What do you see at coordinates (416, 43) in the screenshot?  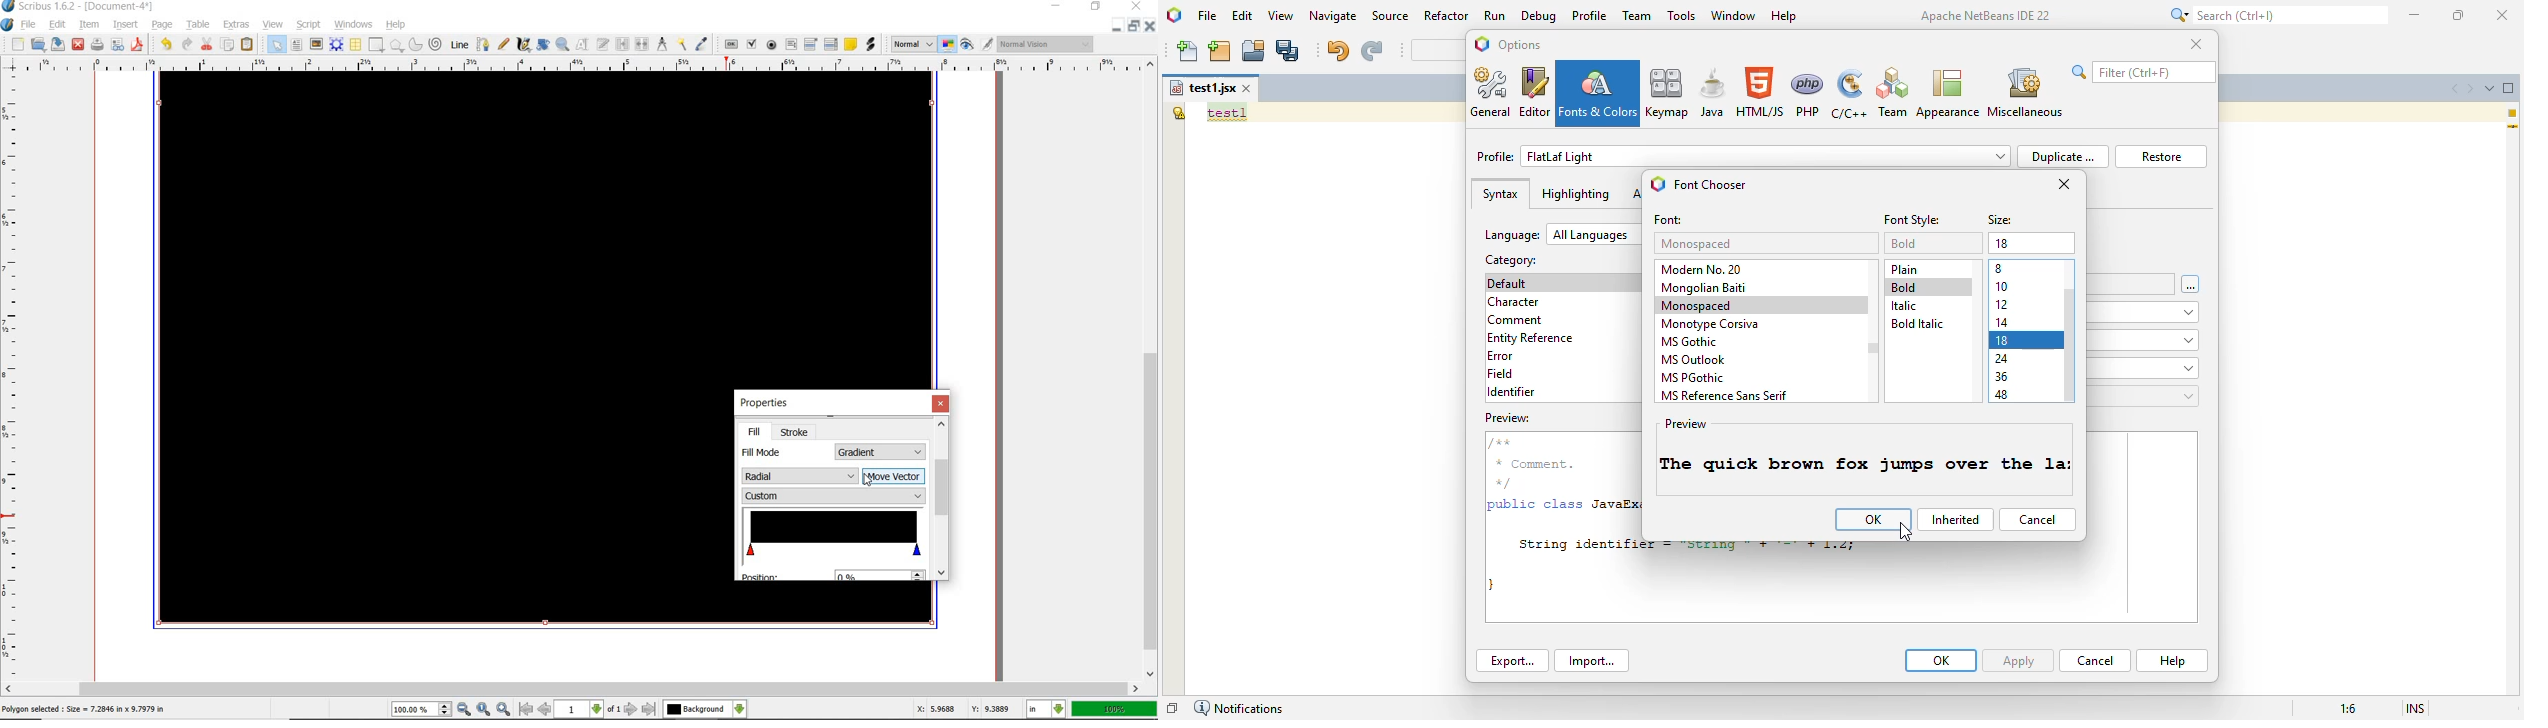 I see `arc` at bounding box center [416, 43].